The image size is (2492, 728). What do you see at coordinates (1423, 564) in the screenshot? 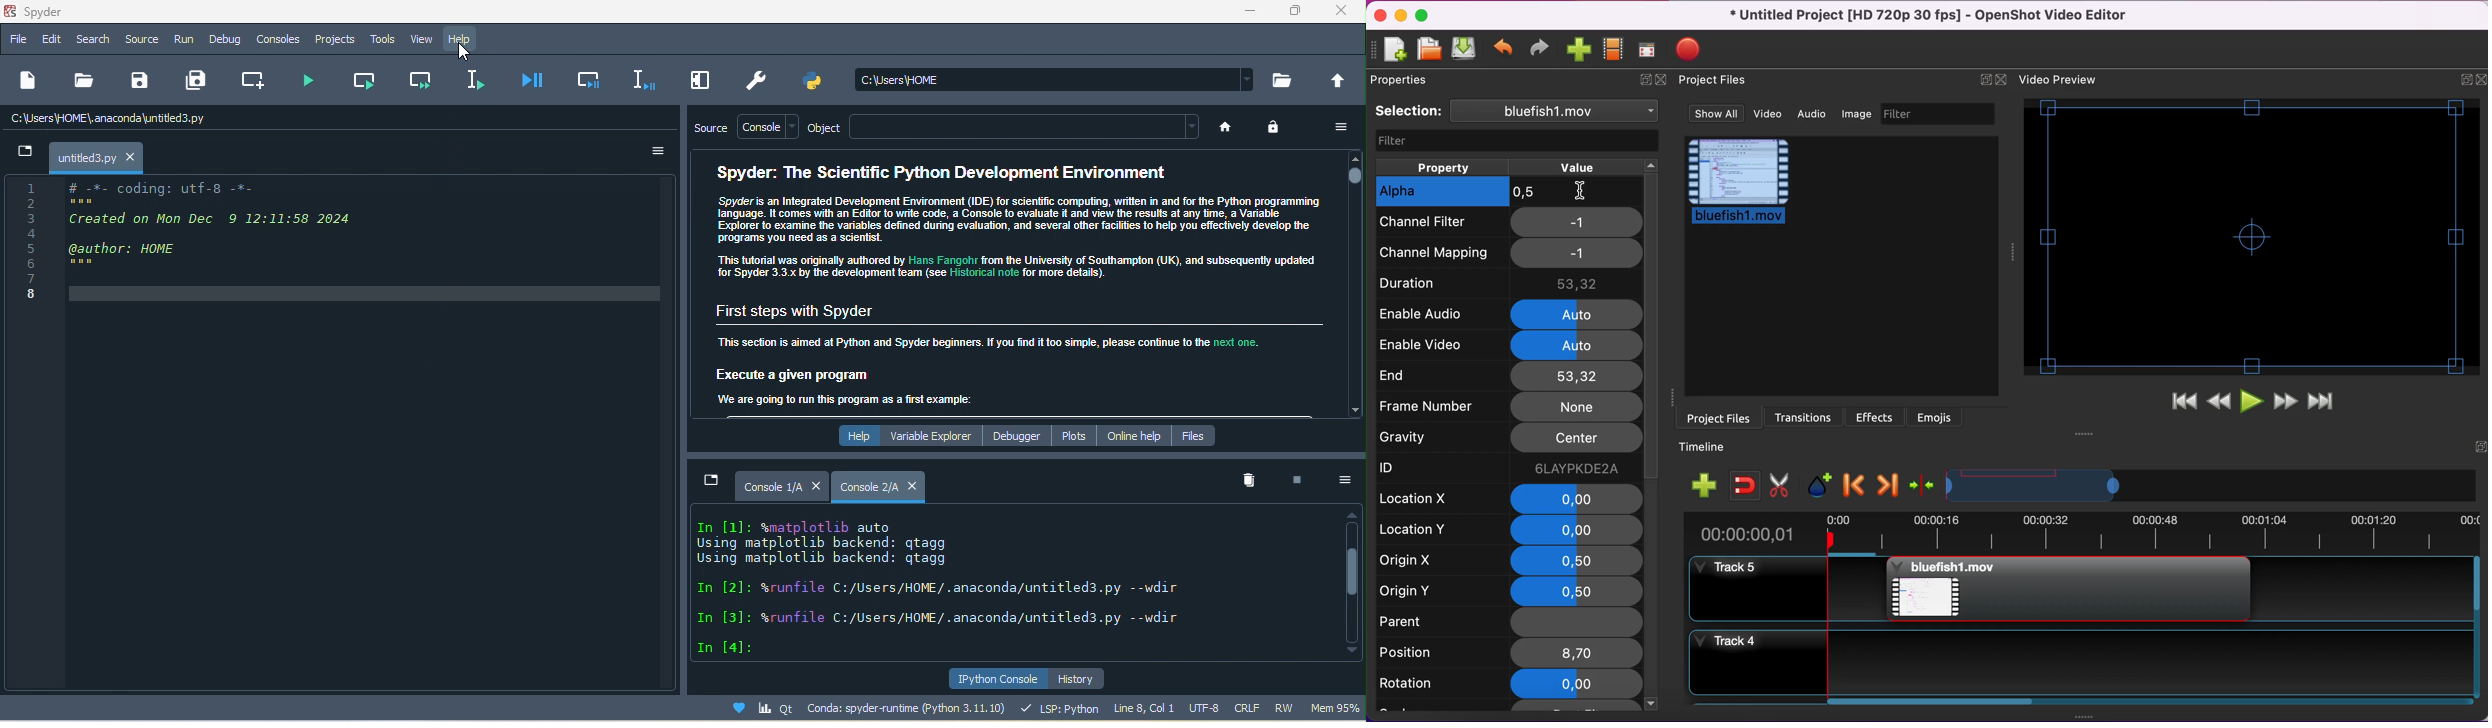
I see `rigin x` at bounding box center [1423, 564].